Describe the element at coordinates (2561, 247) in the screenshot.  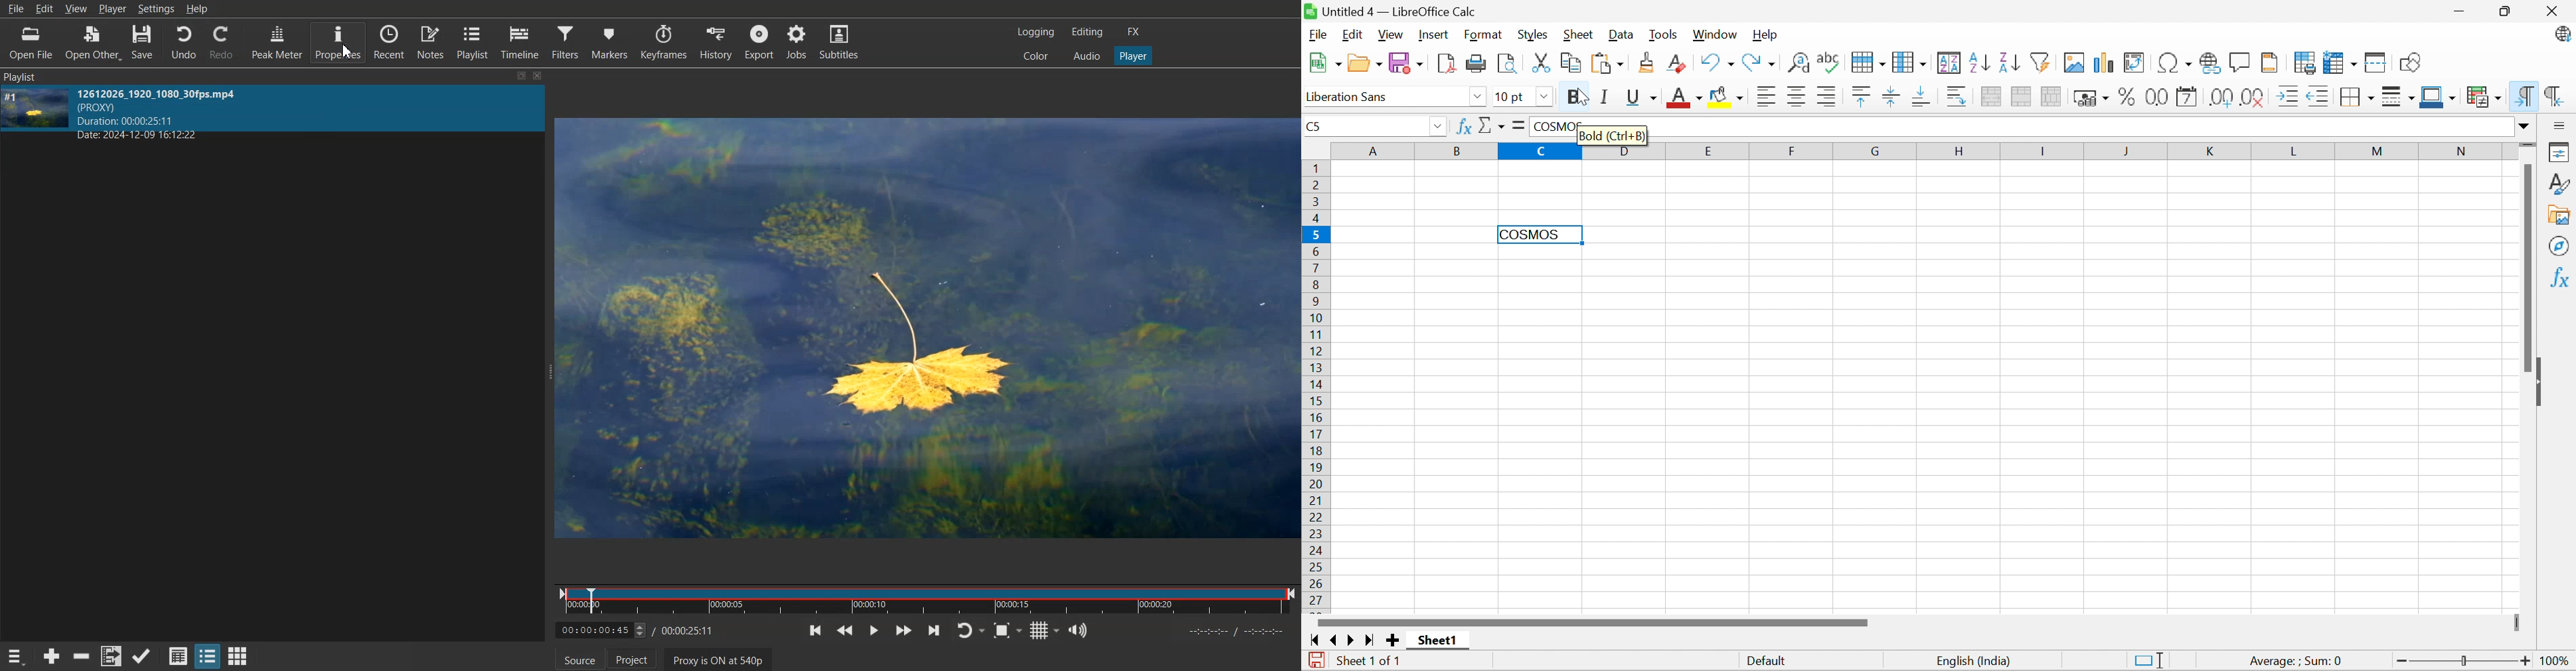
I see `Navigator` at that location.